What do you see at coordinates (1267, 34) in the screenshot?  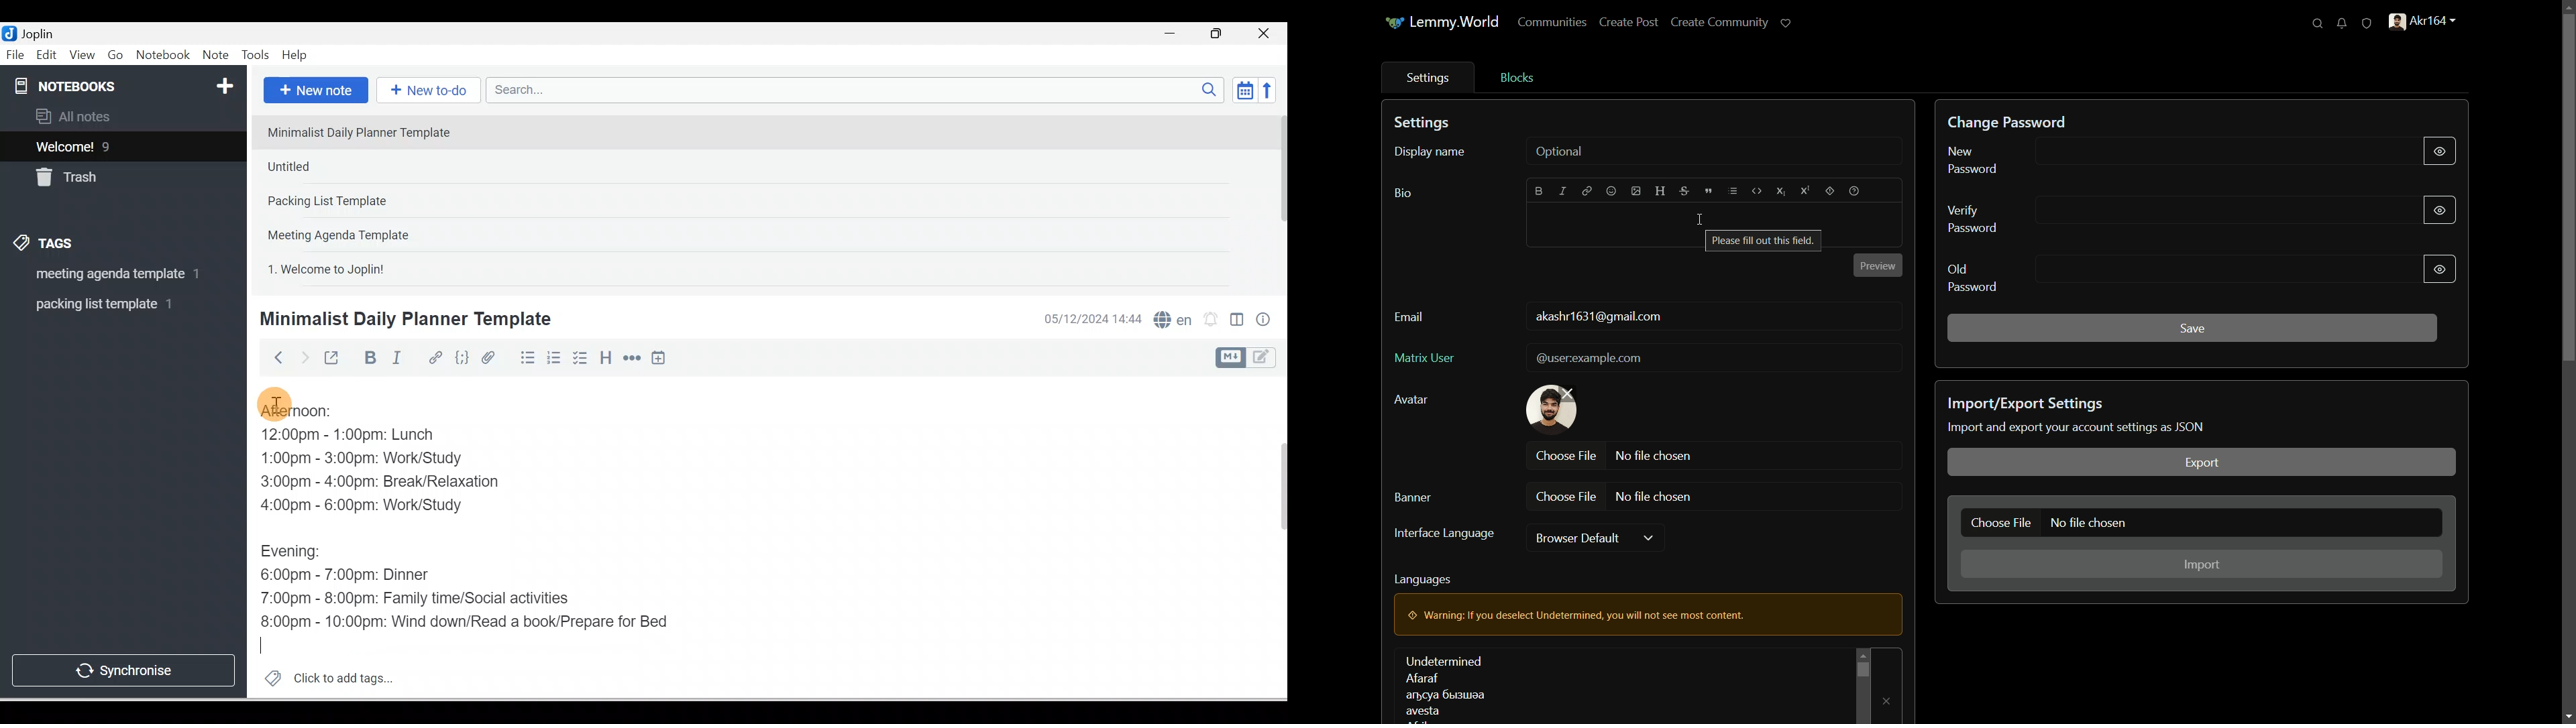 I see `Close` at bounding box center [1267, 34].